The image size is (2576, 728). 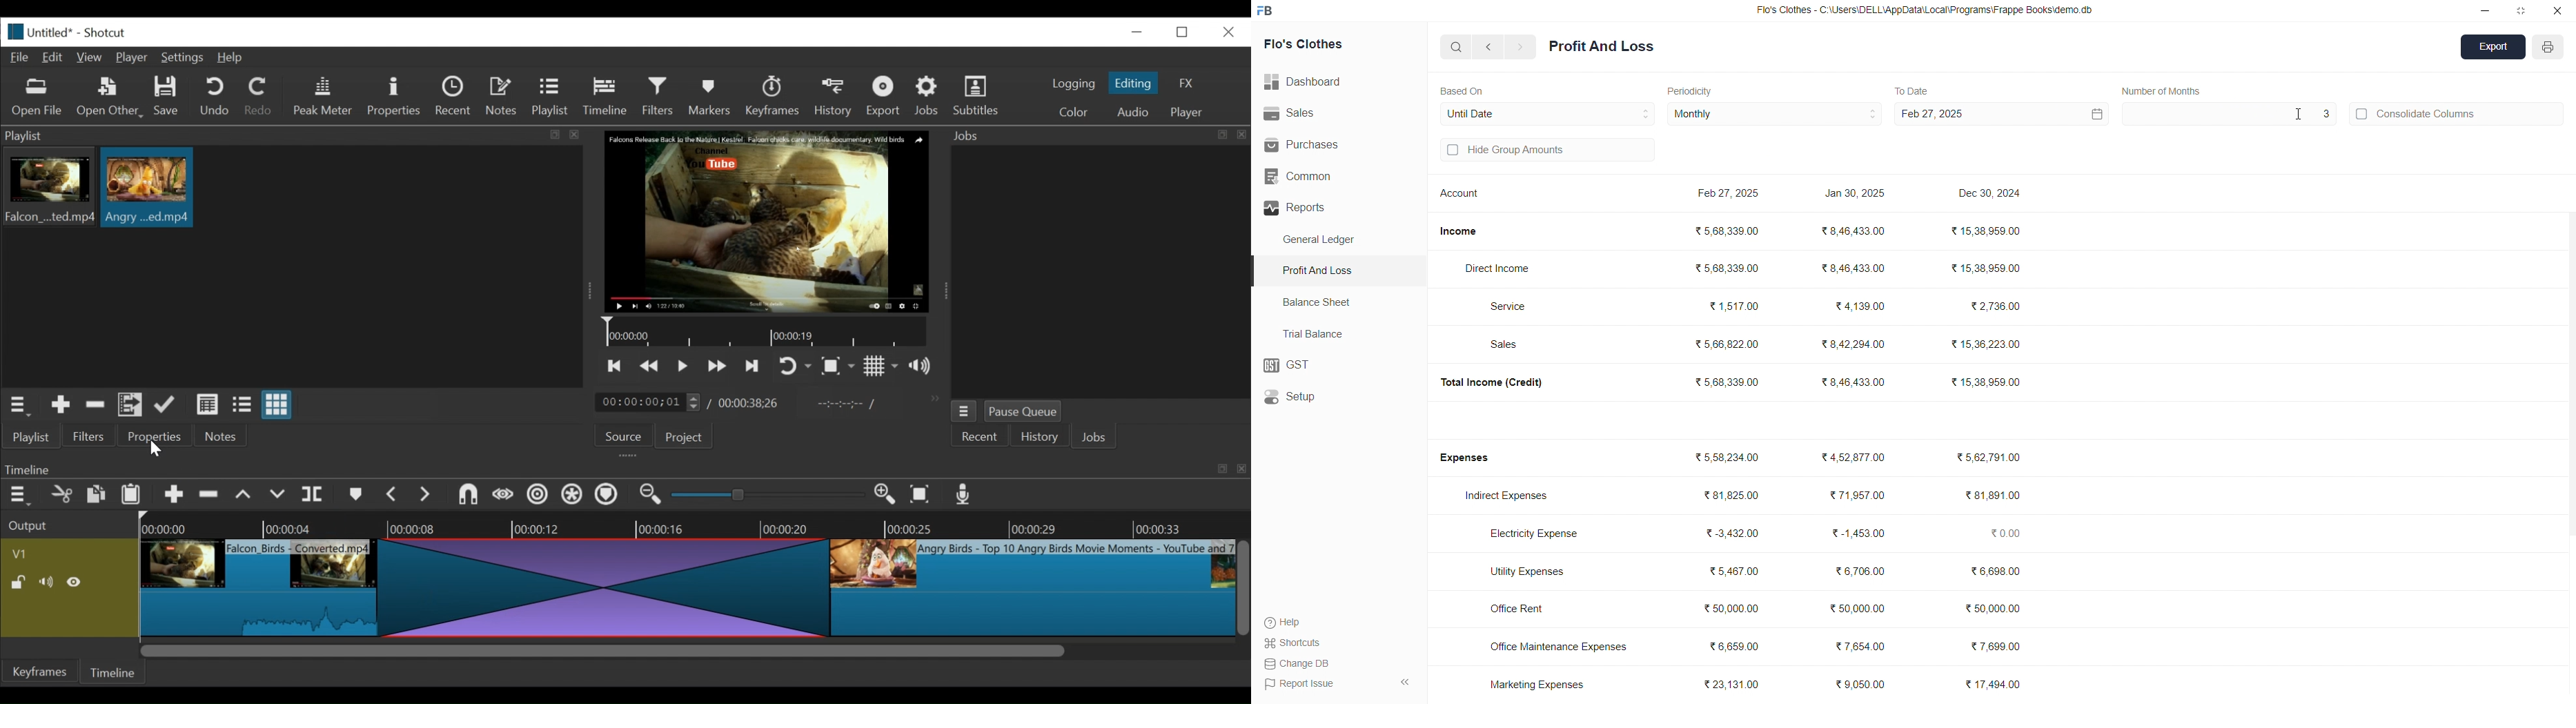 I want to click on Based On, so click(x=1465, y=90).